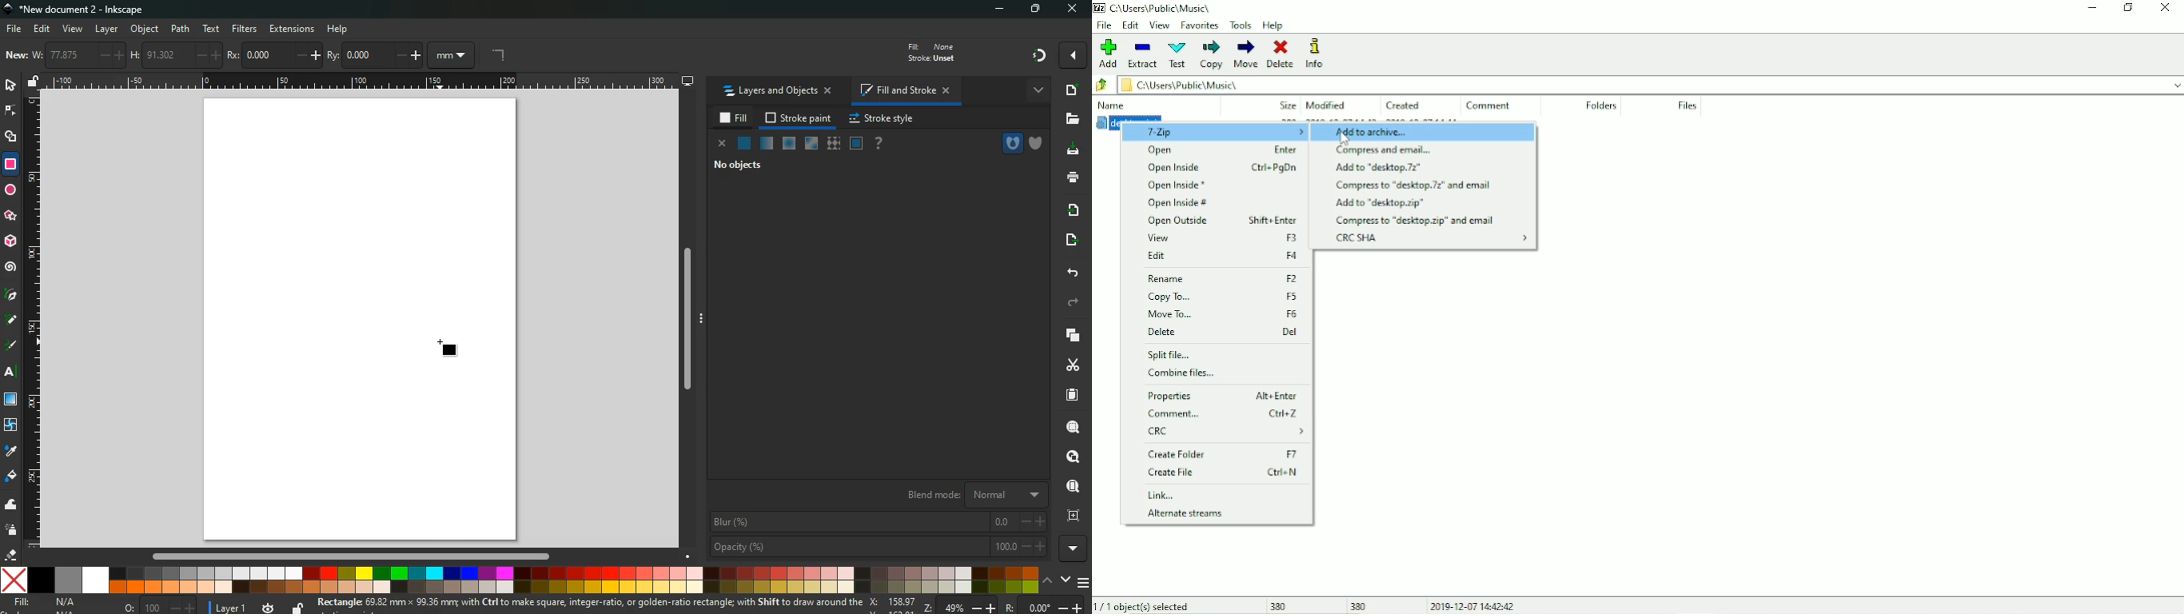  I want to click on Open Inside #, so click(1182, 204).